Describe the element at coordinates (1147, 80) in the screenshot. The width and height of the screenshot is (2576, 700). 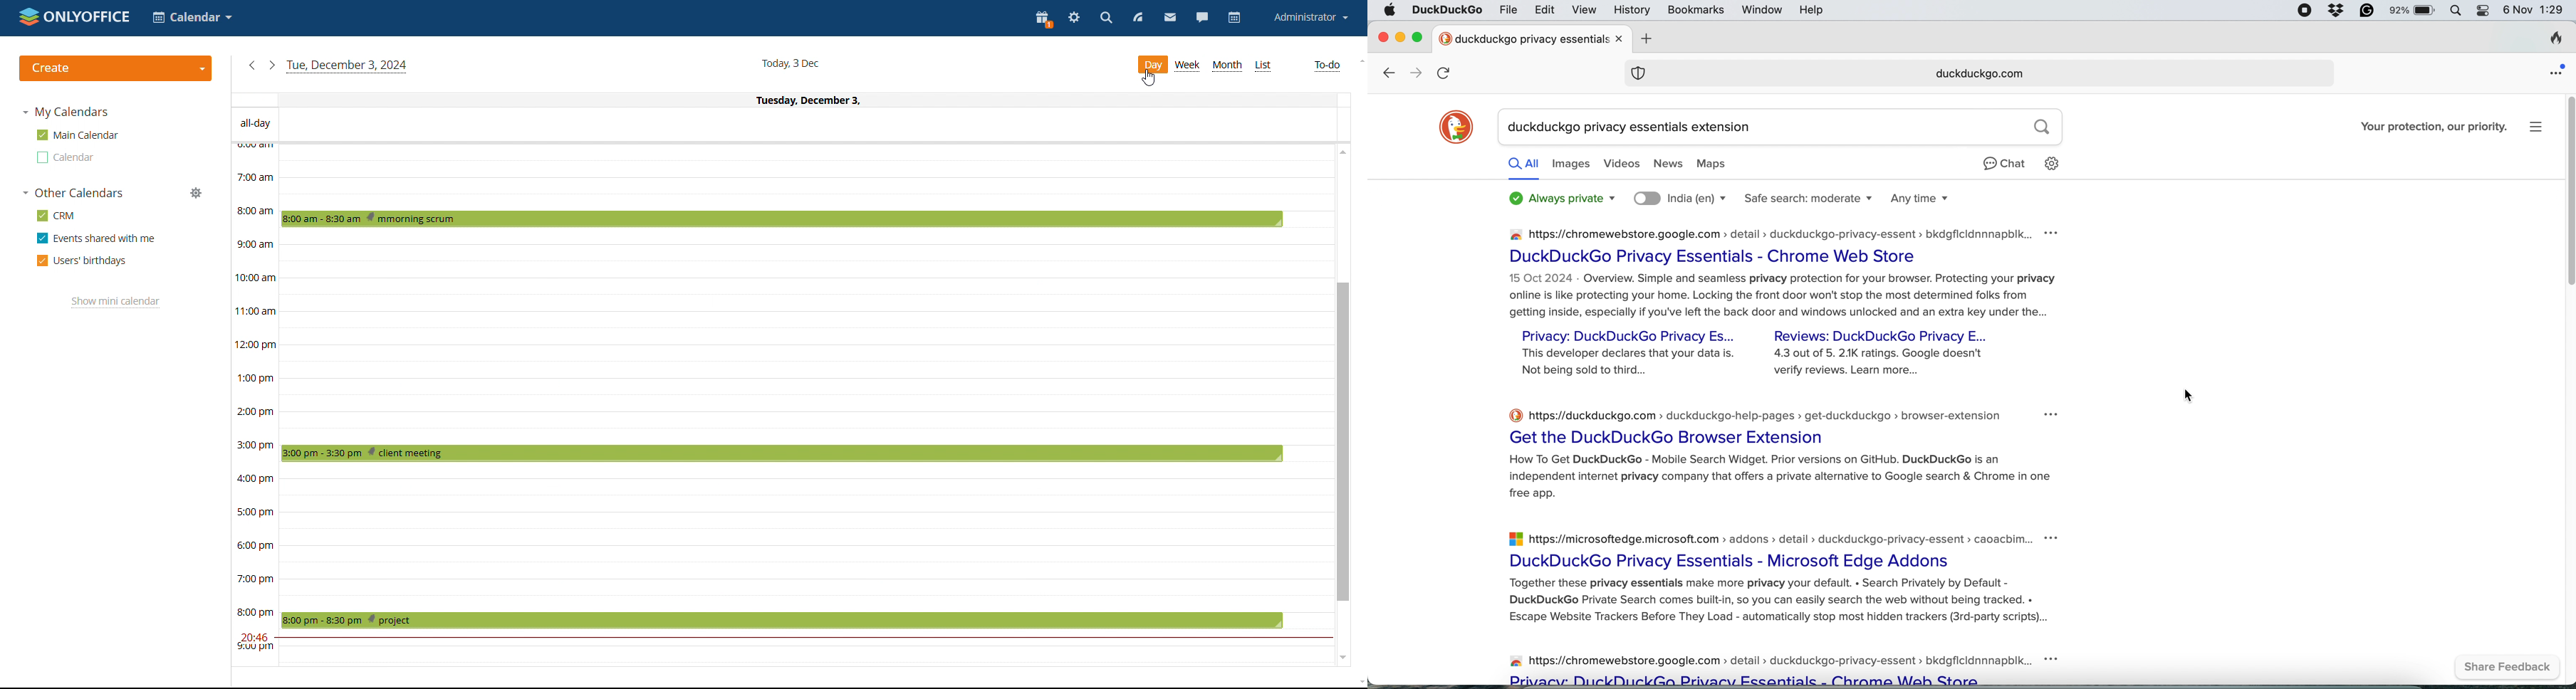
I see `cursor` at that location.